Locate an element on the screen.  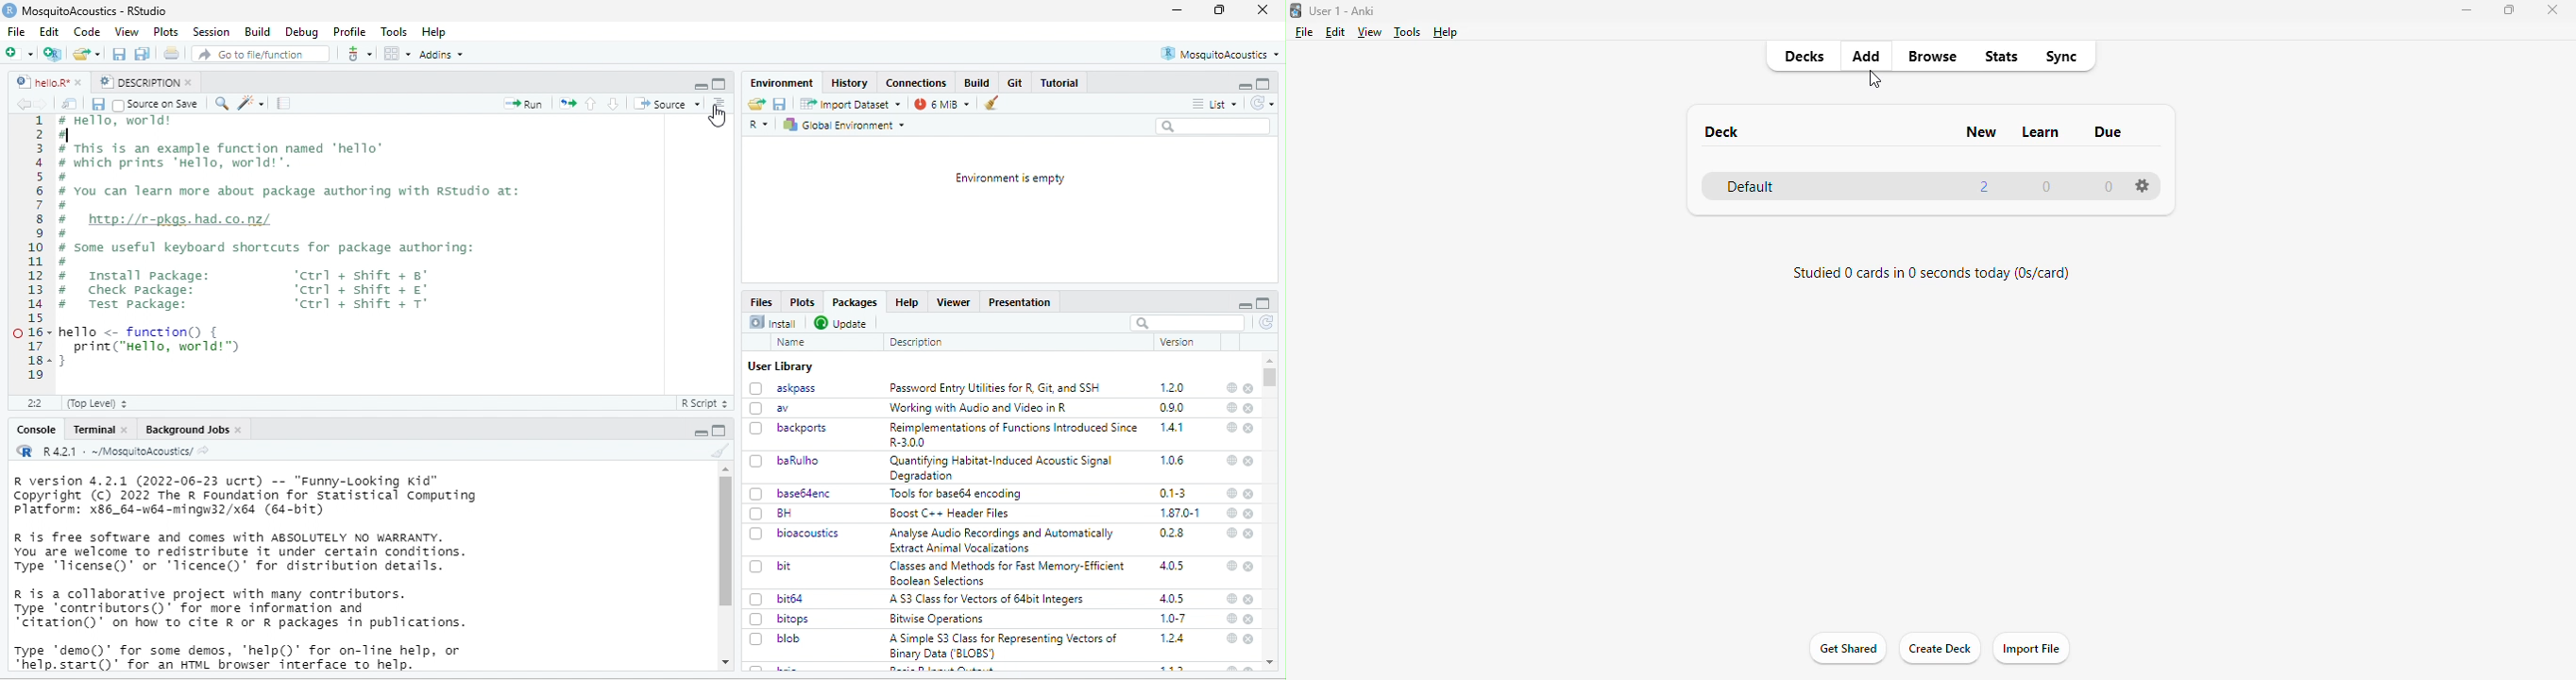
close is located at coordinates (1250, 409).